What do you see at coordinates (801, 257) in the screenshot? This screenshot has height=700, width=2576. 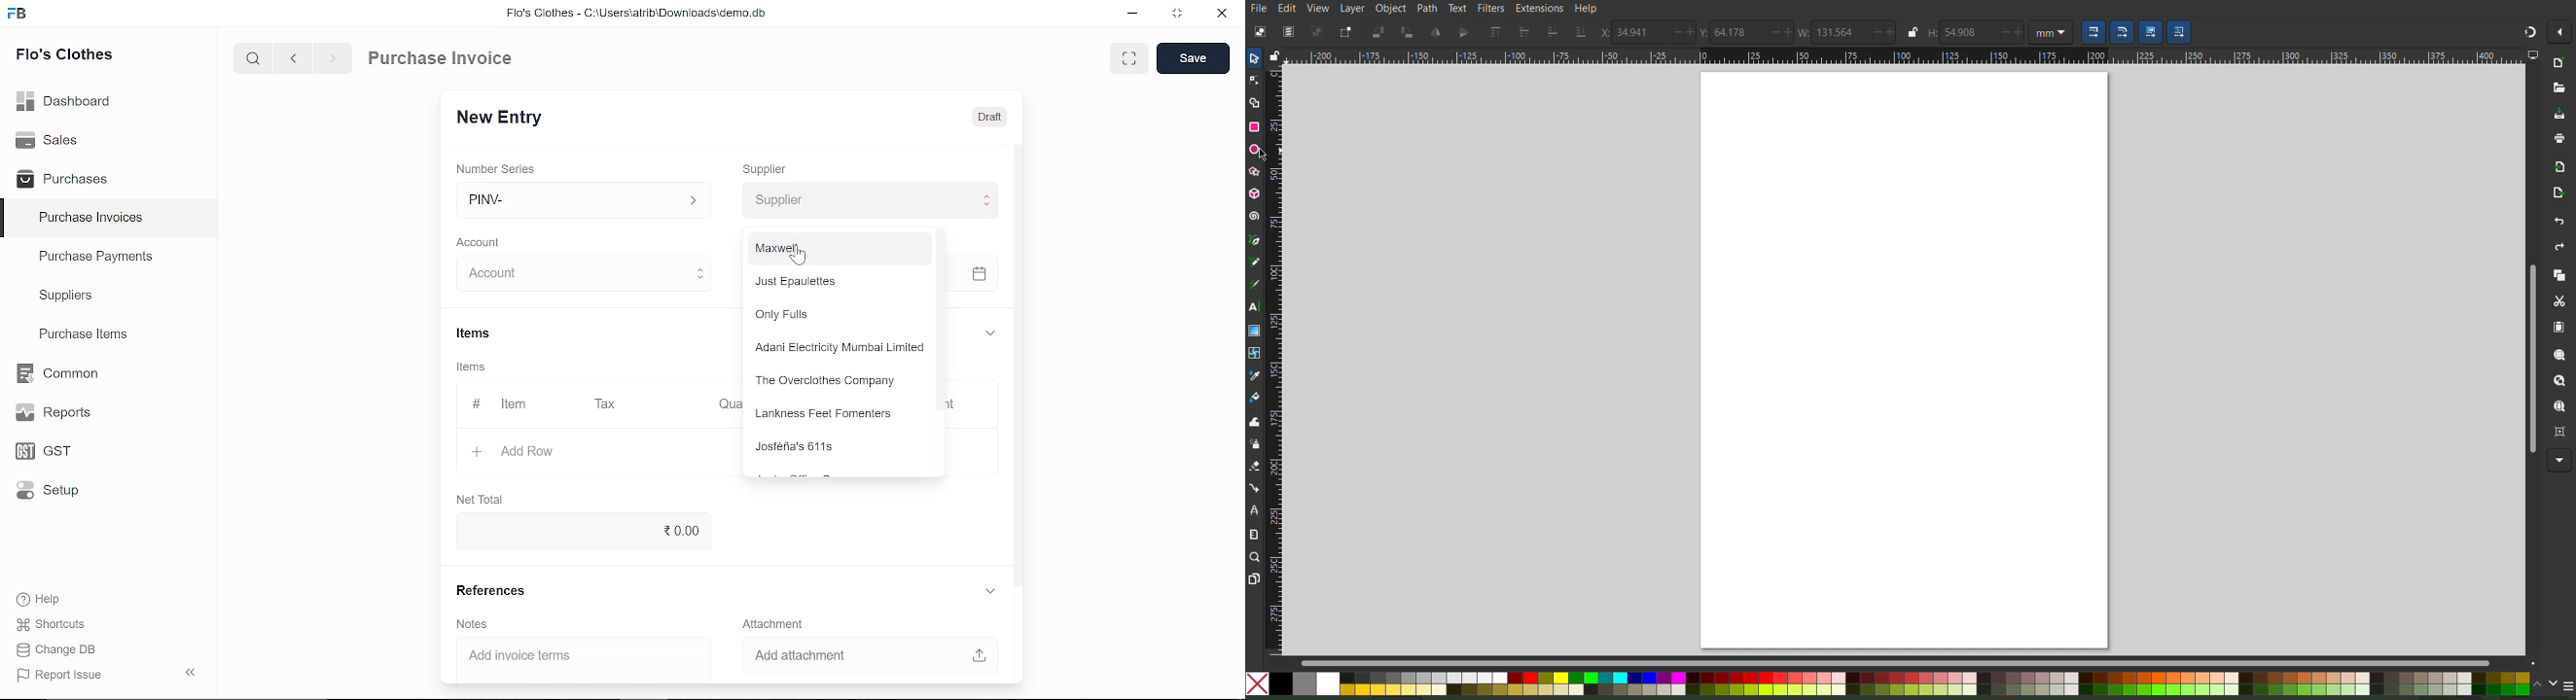 I see `cursor` at bounding box center [801, 257].